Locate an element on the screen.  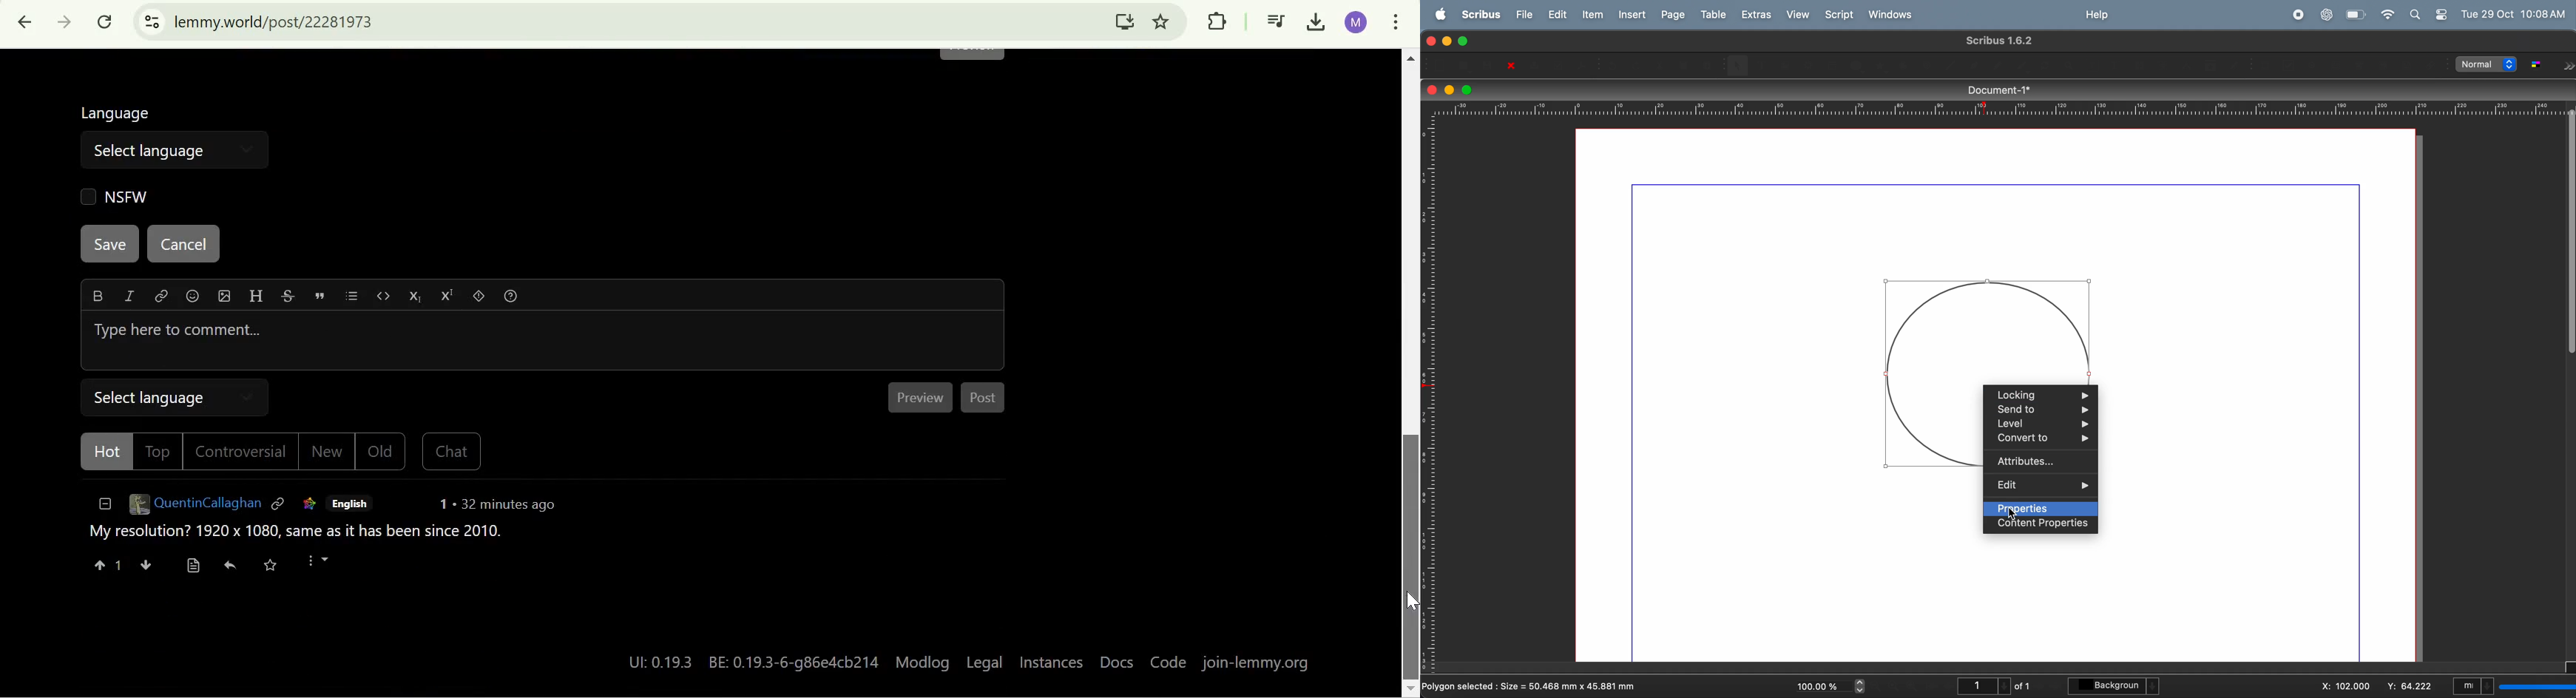
Google account is located at coordinates (1356, 22).